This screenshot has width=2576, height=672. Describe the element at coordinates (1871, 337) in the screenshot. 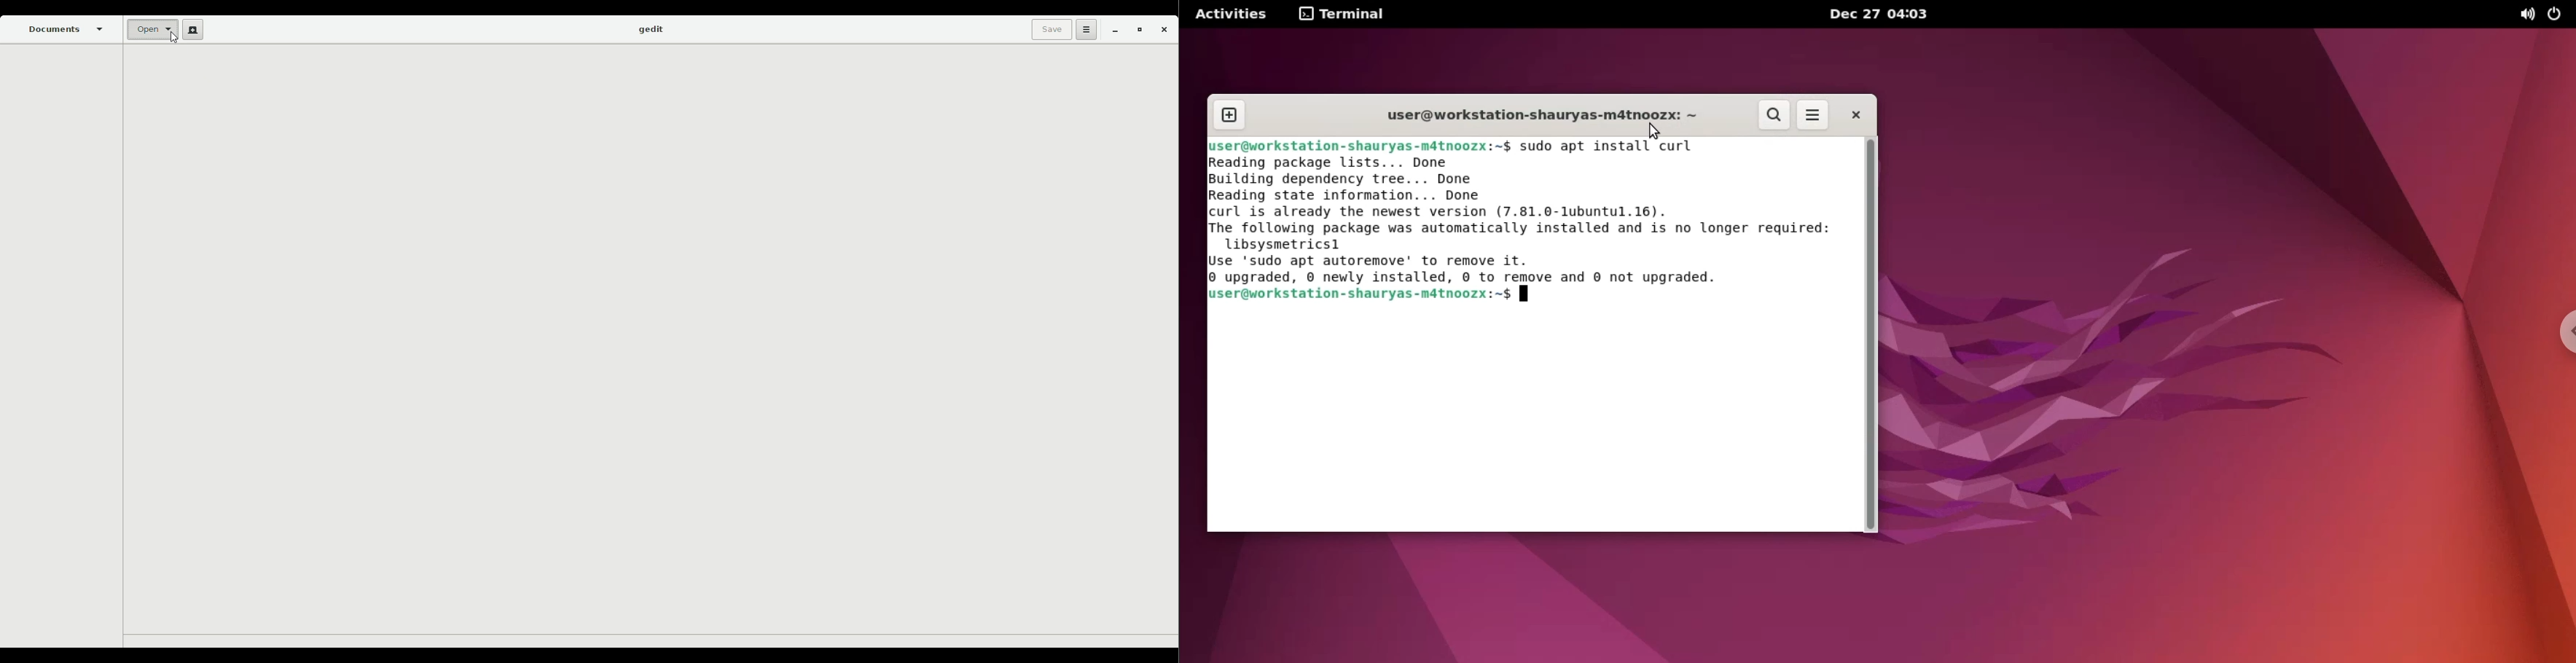

I see `scrollbar` at that location.